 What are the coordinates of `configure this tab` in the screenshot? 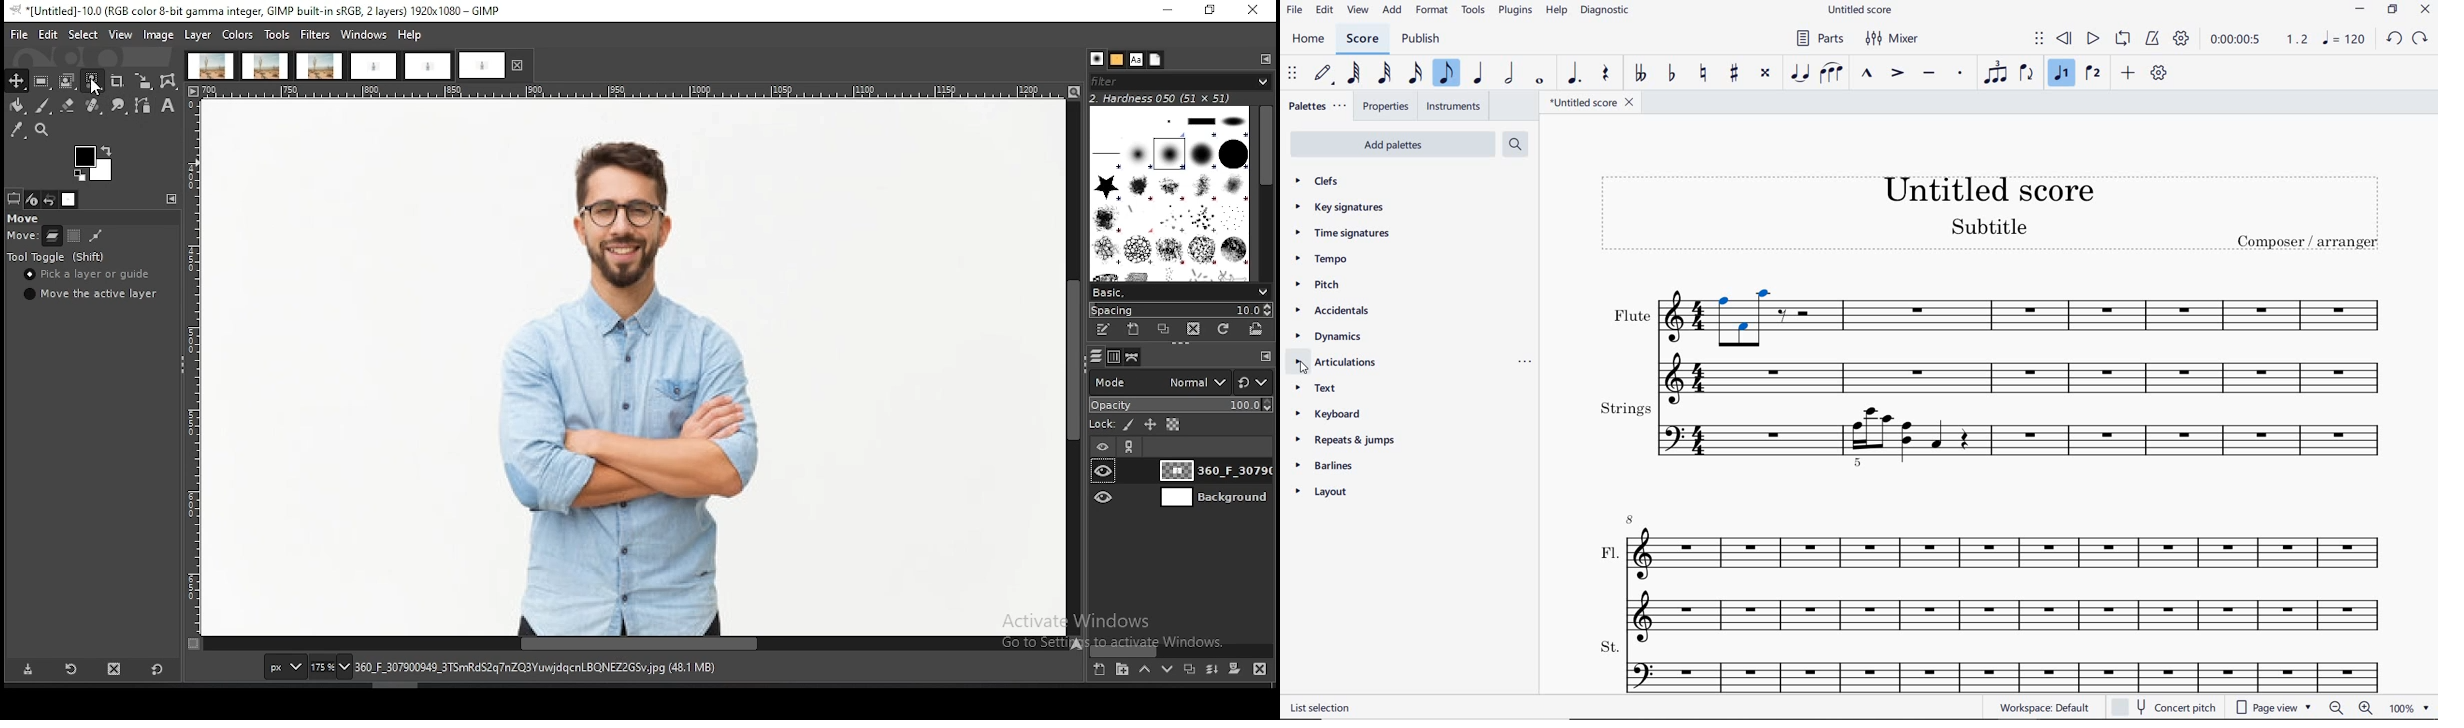 It's located at (174, 198).